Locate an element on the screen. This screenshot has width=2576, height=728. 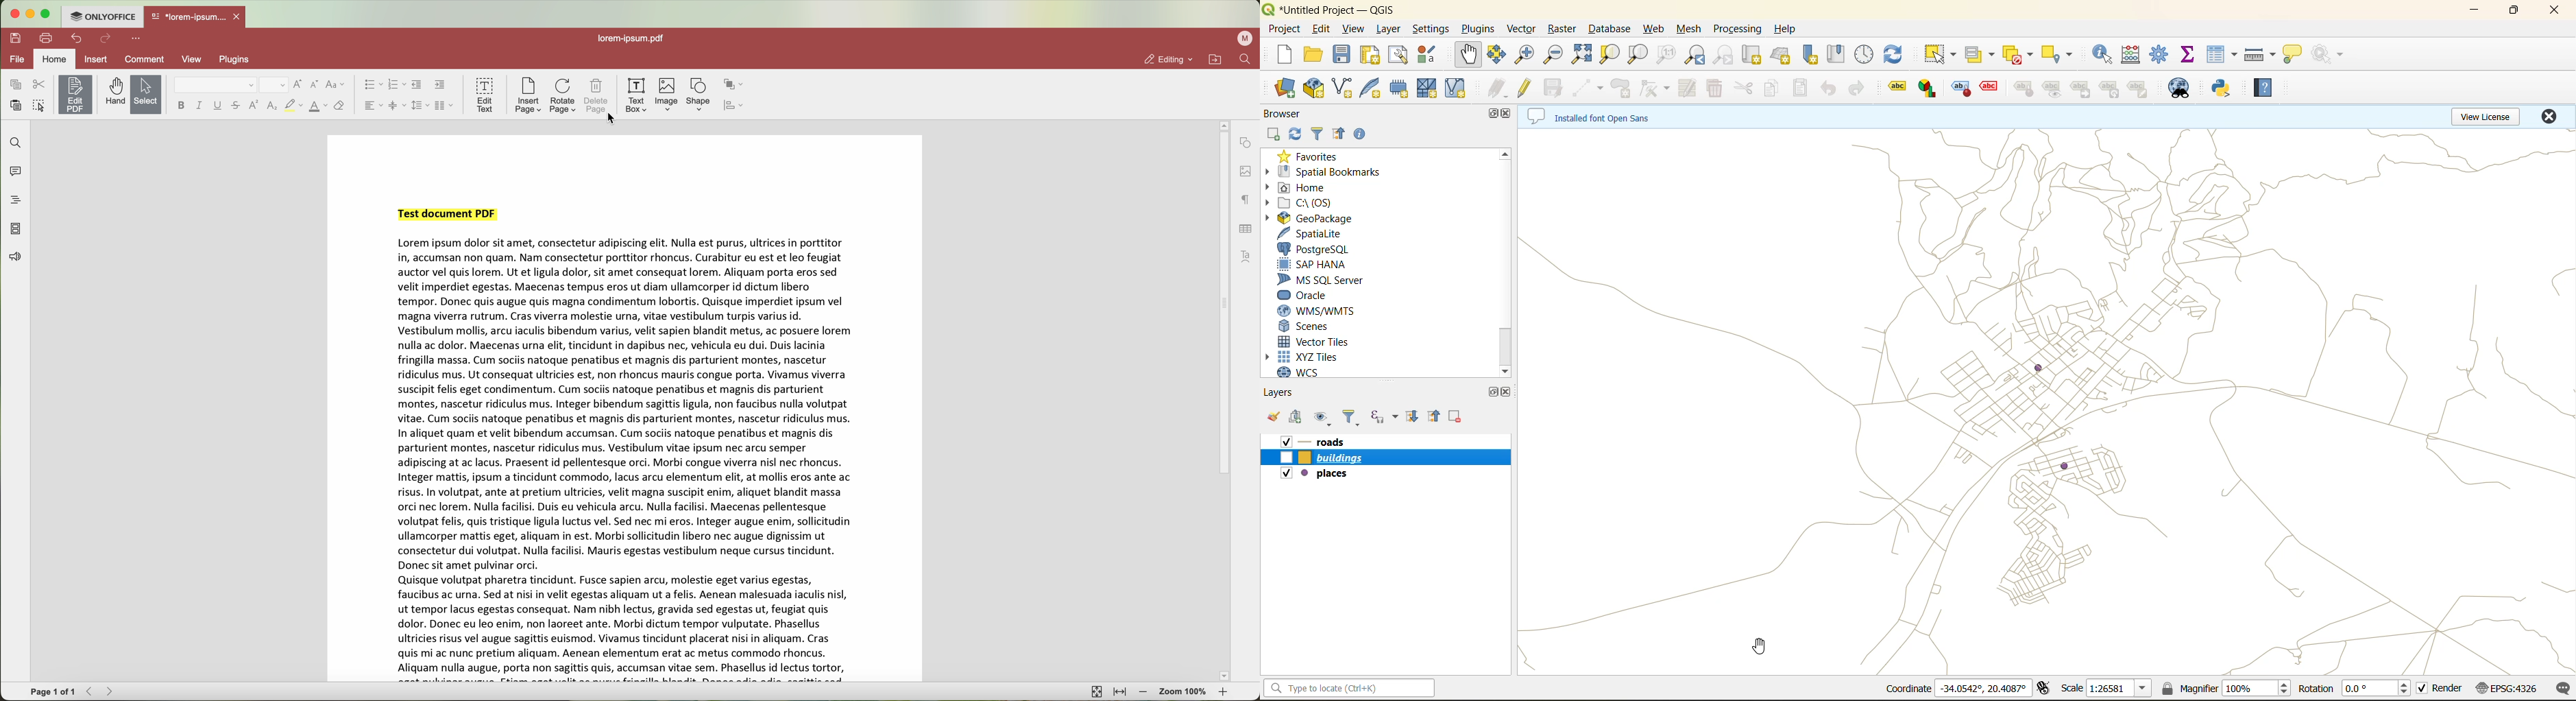
table settings is located at coordinates (1246, 230).